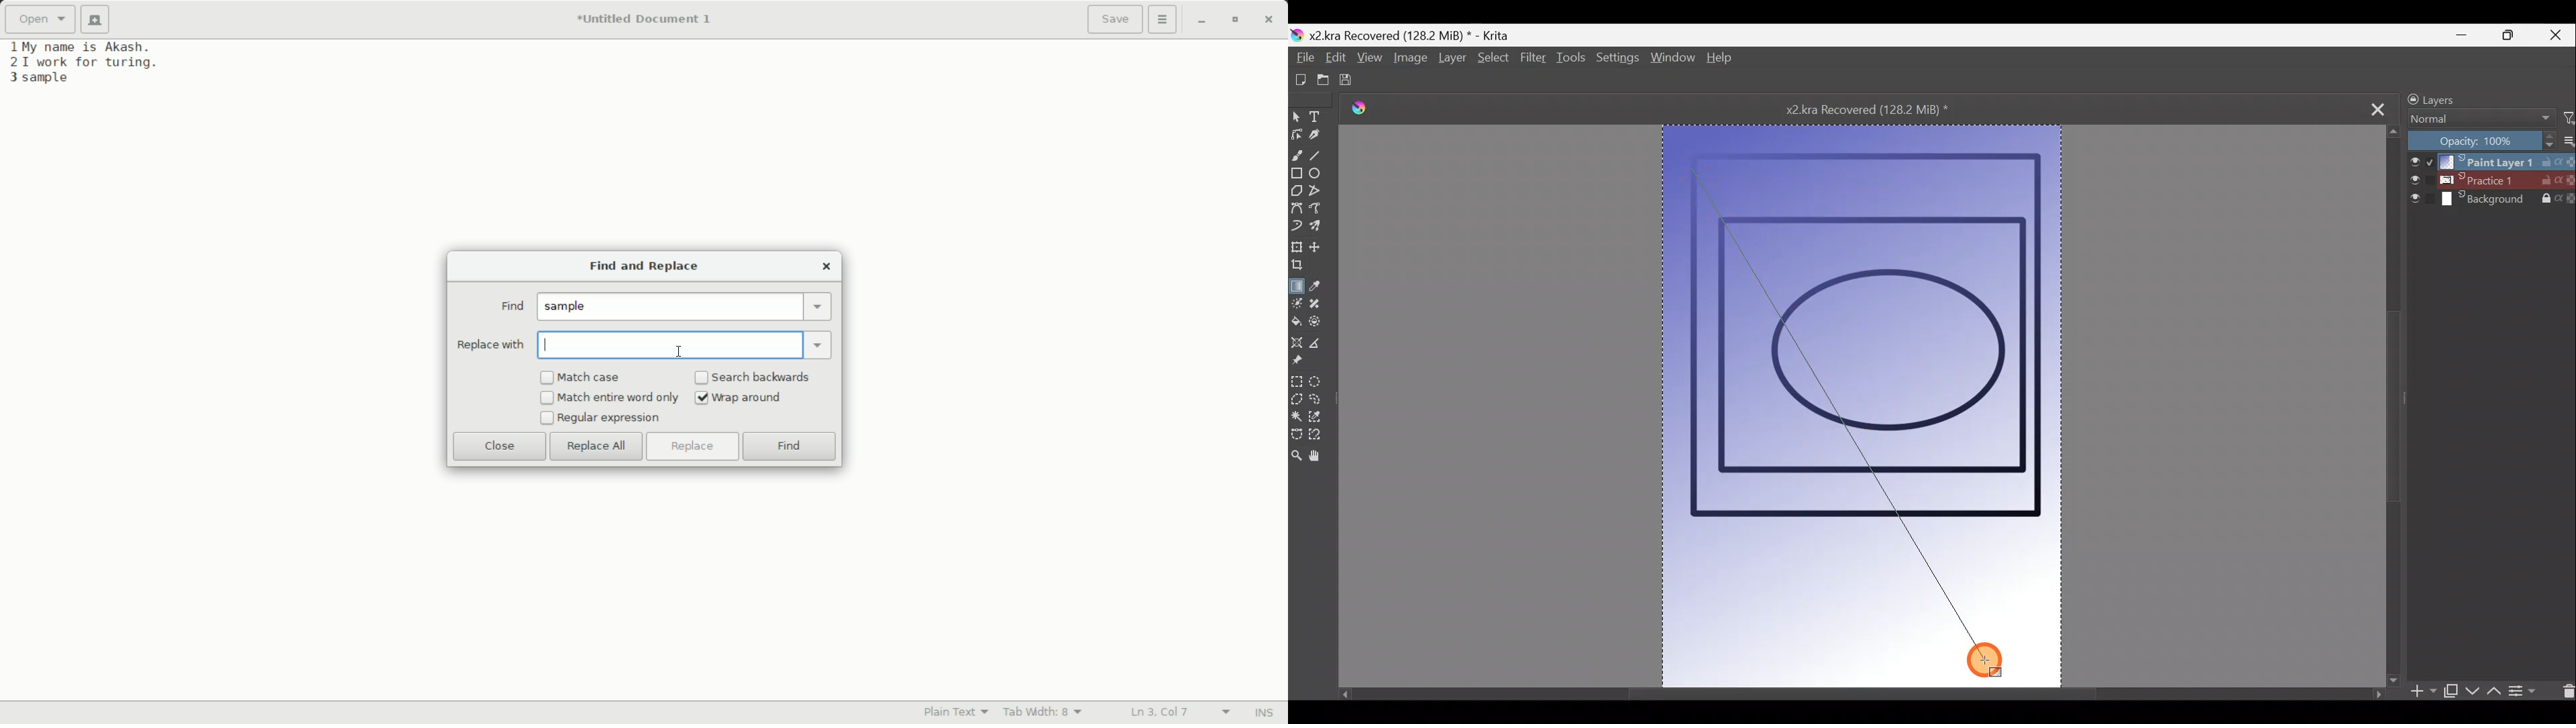 Image resolution: width=2576 pixels, height=728 pixels. What do you see at coordinates (1405, 35) in the screenshot?
I see `Document name` at bounding box center [1405, 35].